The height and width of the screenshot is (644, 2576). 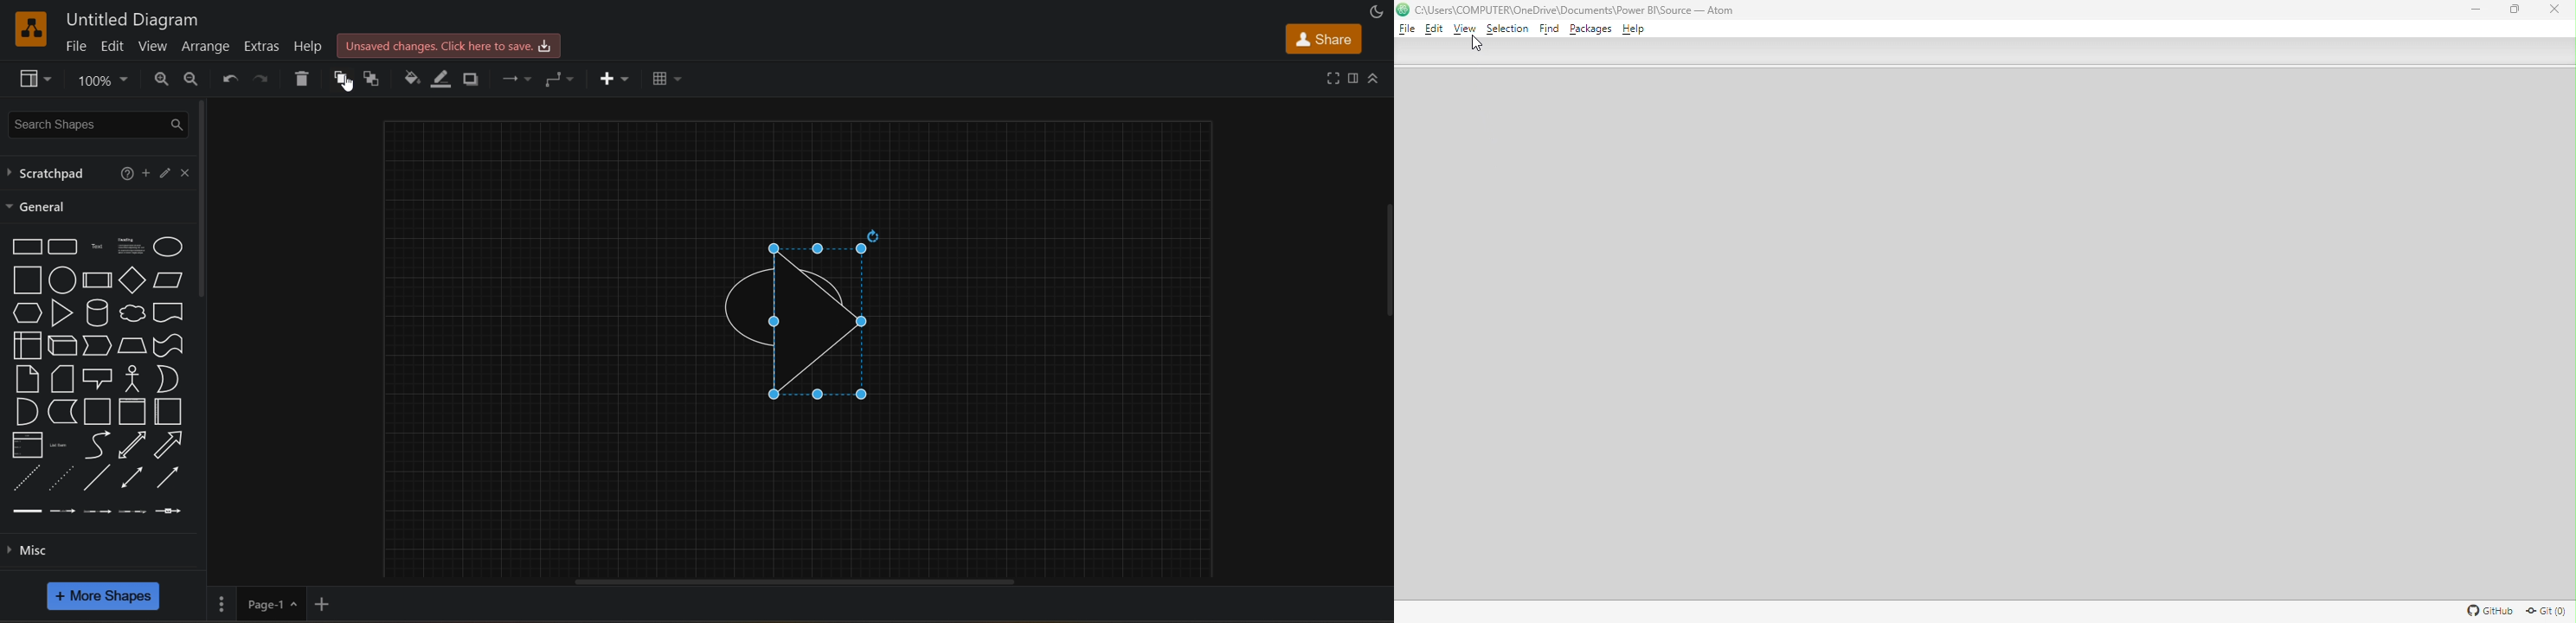 What do you see at coordinates (168, 313) in the screenshot?
I see `directional arrow` at bounding box center [168, 313].